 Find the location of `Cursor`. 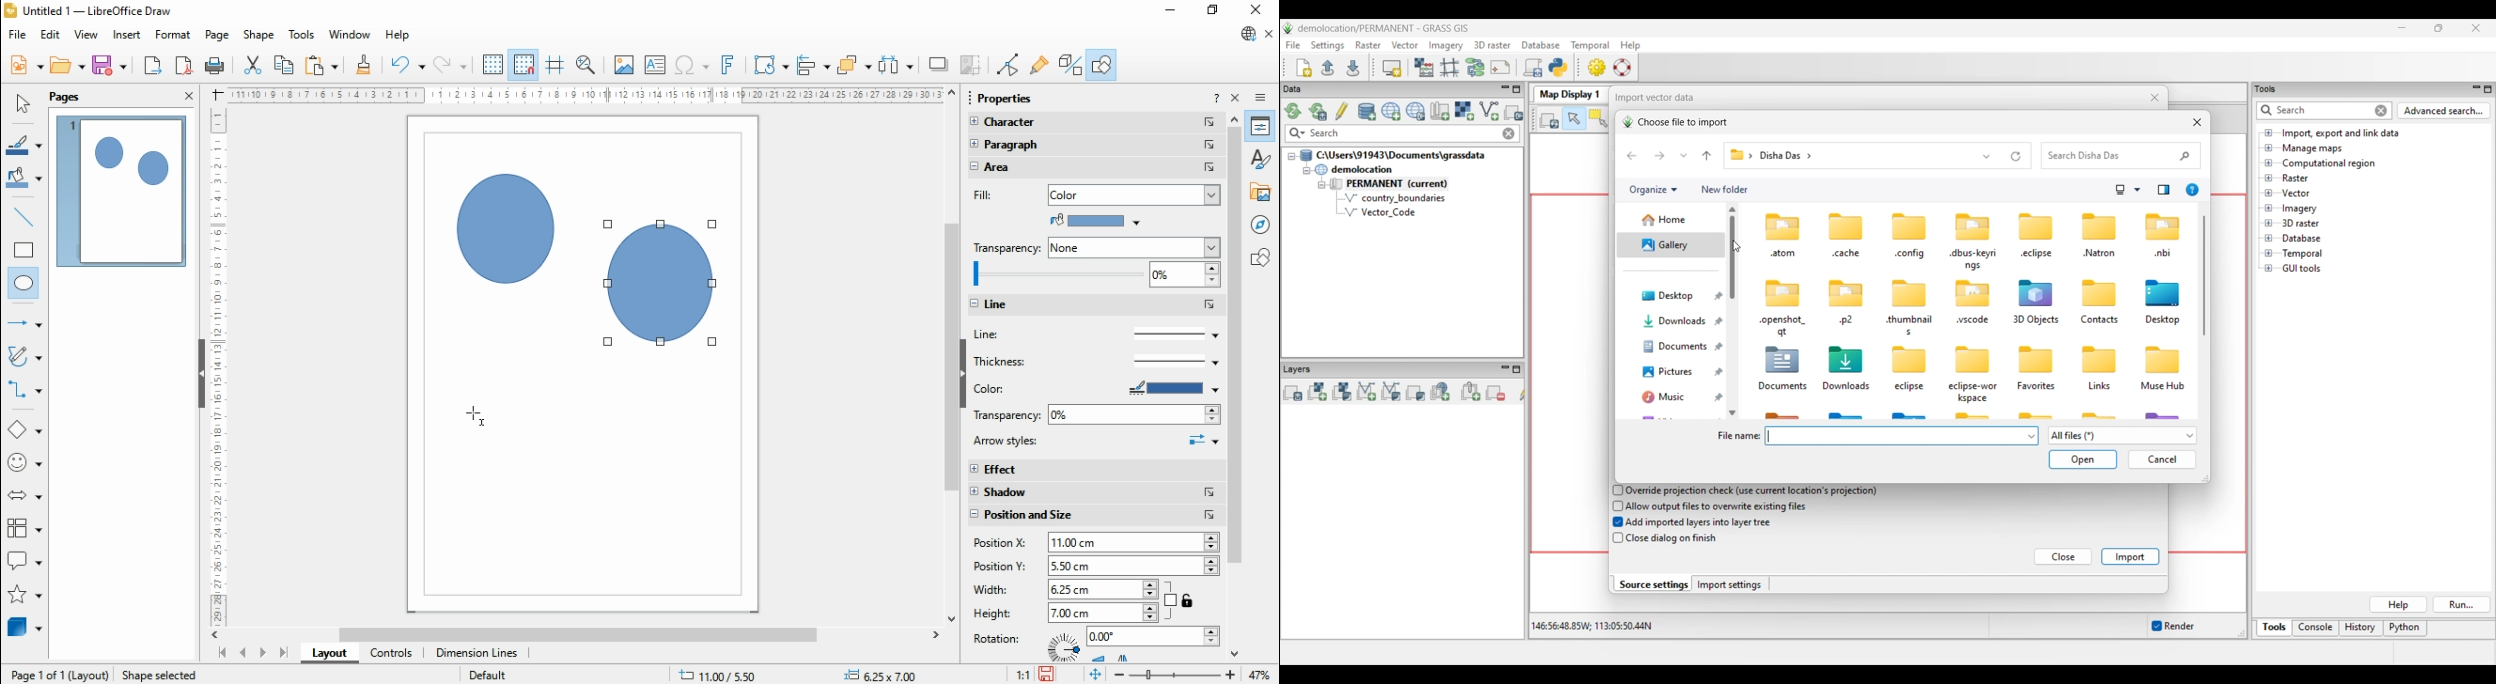

Cursor is located at coordinates (472, 415).